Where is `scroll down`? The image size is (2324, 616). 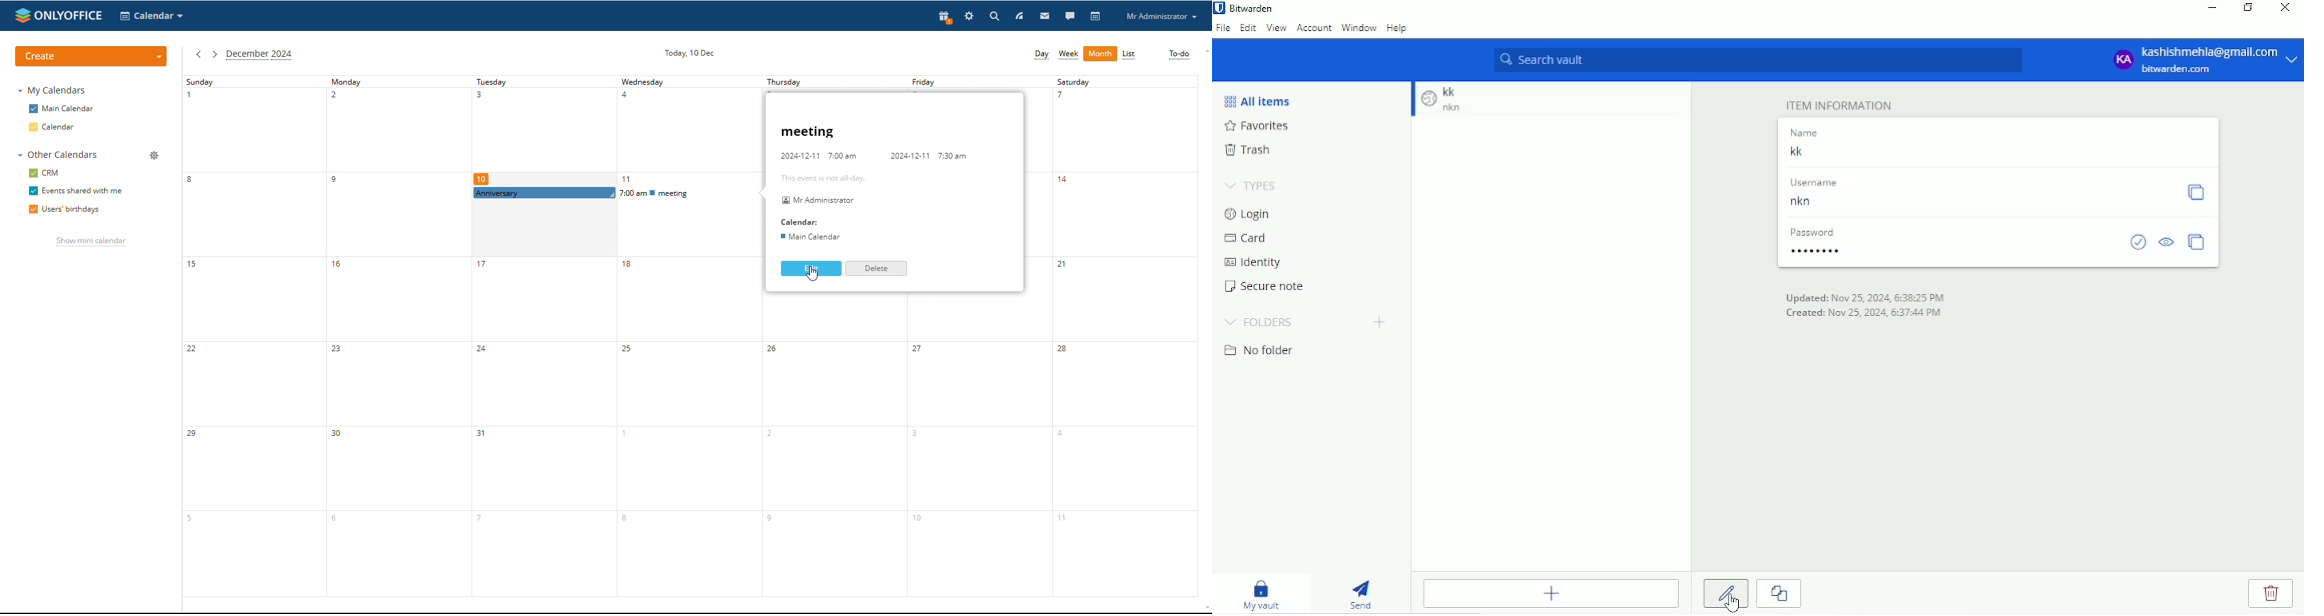 scroll down is located at coordinates (1205, 610).